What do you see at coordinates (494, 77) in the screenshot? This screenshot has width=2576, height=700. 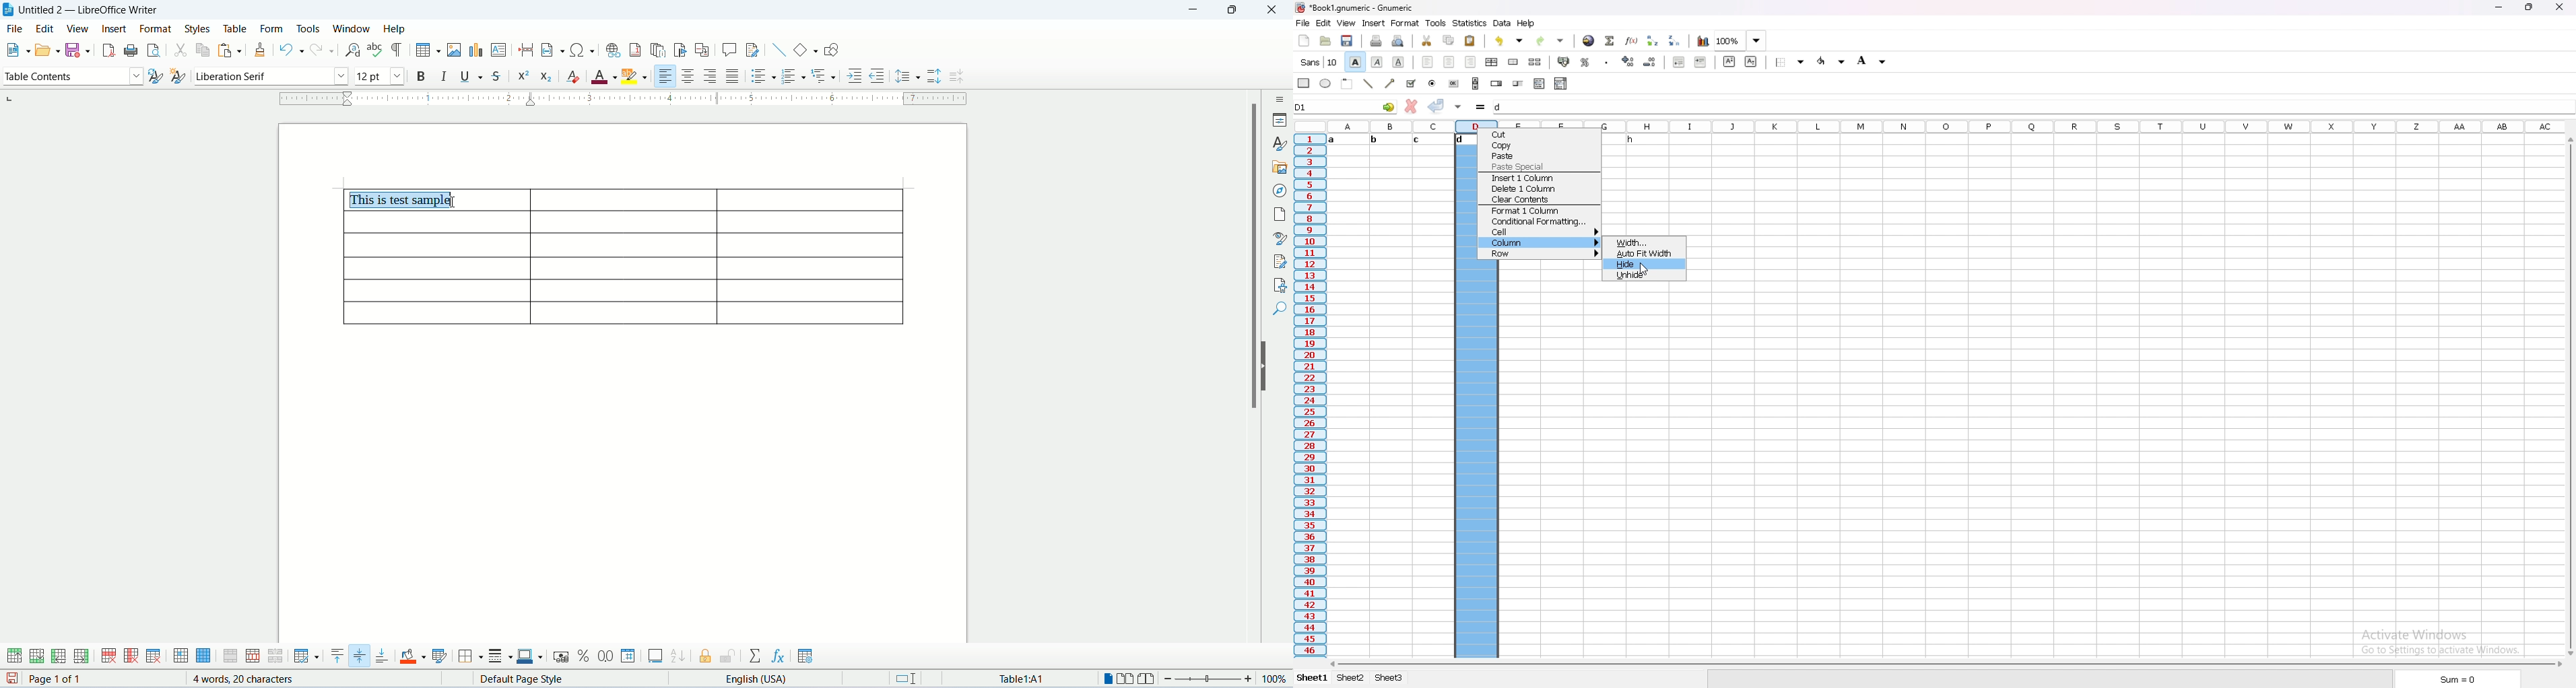 I see `strikethrough` at bounding box center [494, 77].